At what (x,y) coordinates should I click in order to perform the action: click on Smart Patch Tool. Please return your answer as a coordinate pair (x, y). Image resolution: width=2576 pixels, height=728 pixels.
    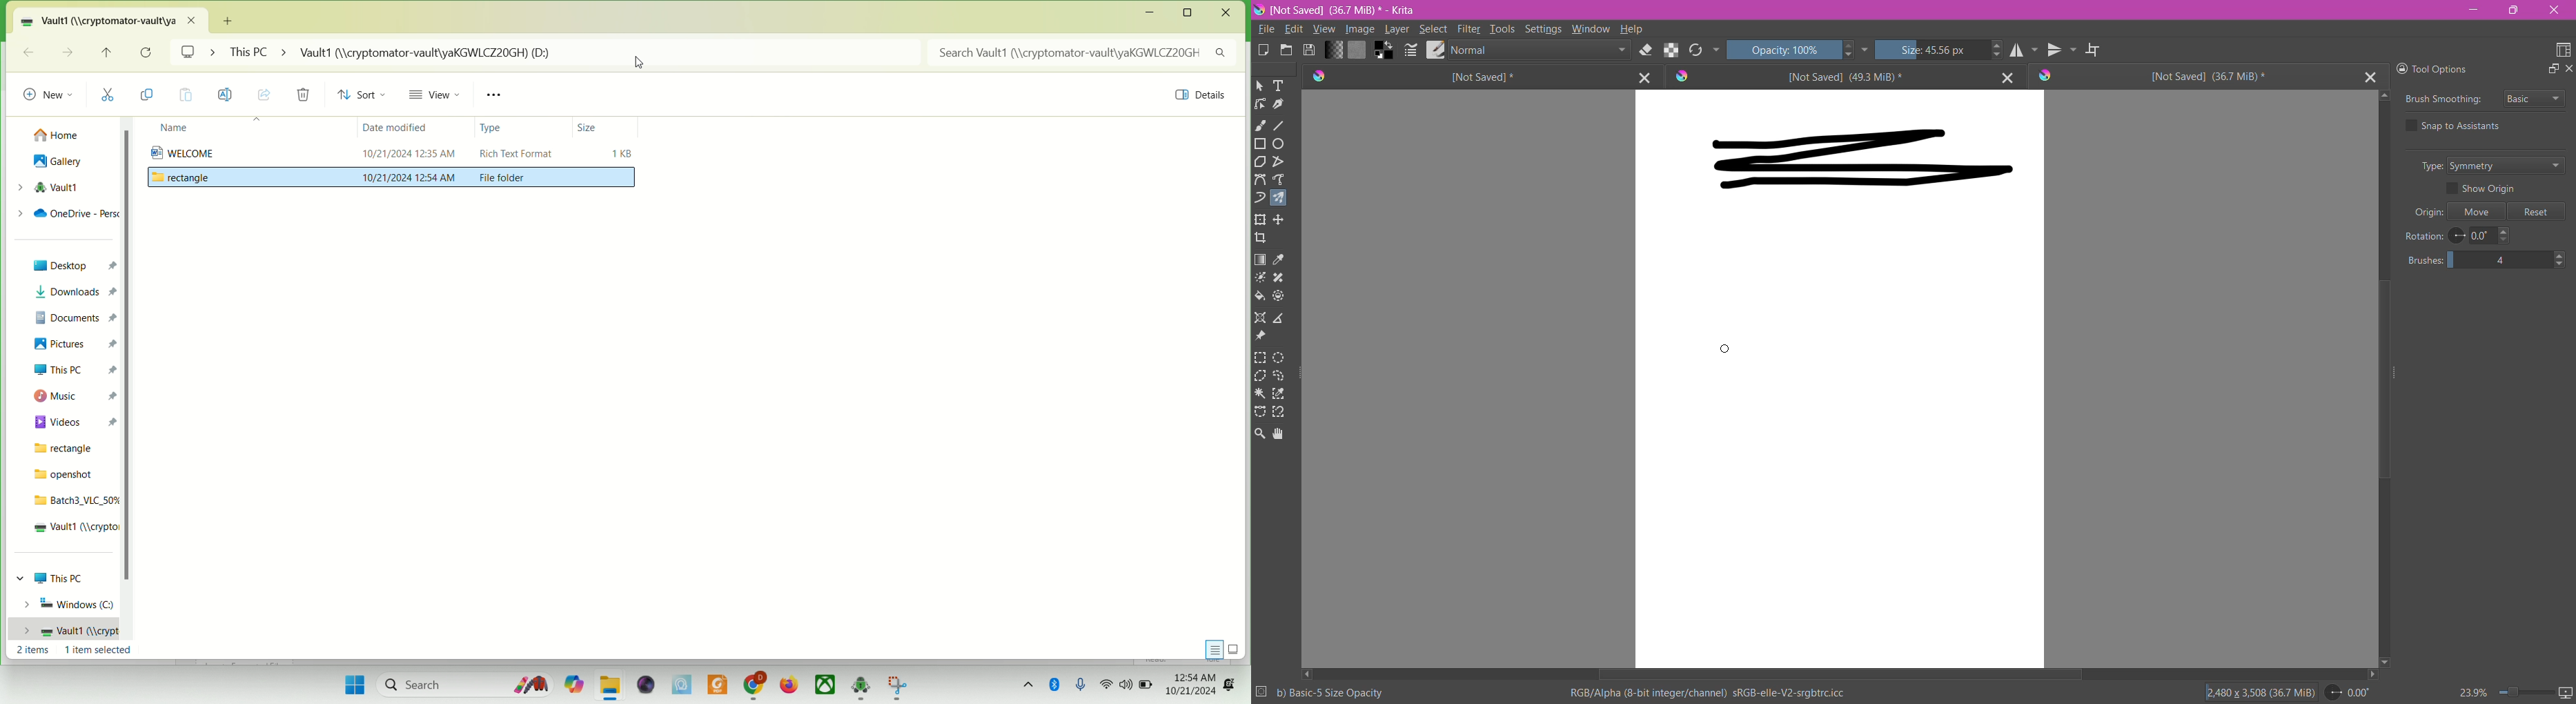
    Looking at the image, I should click on (1279, 278).